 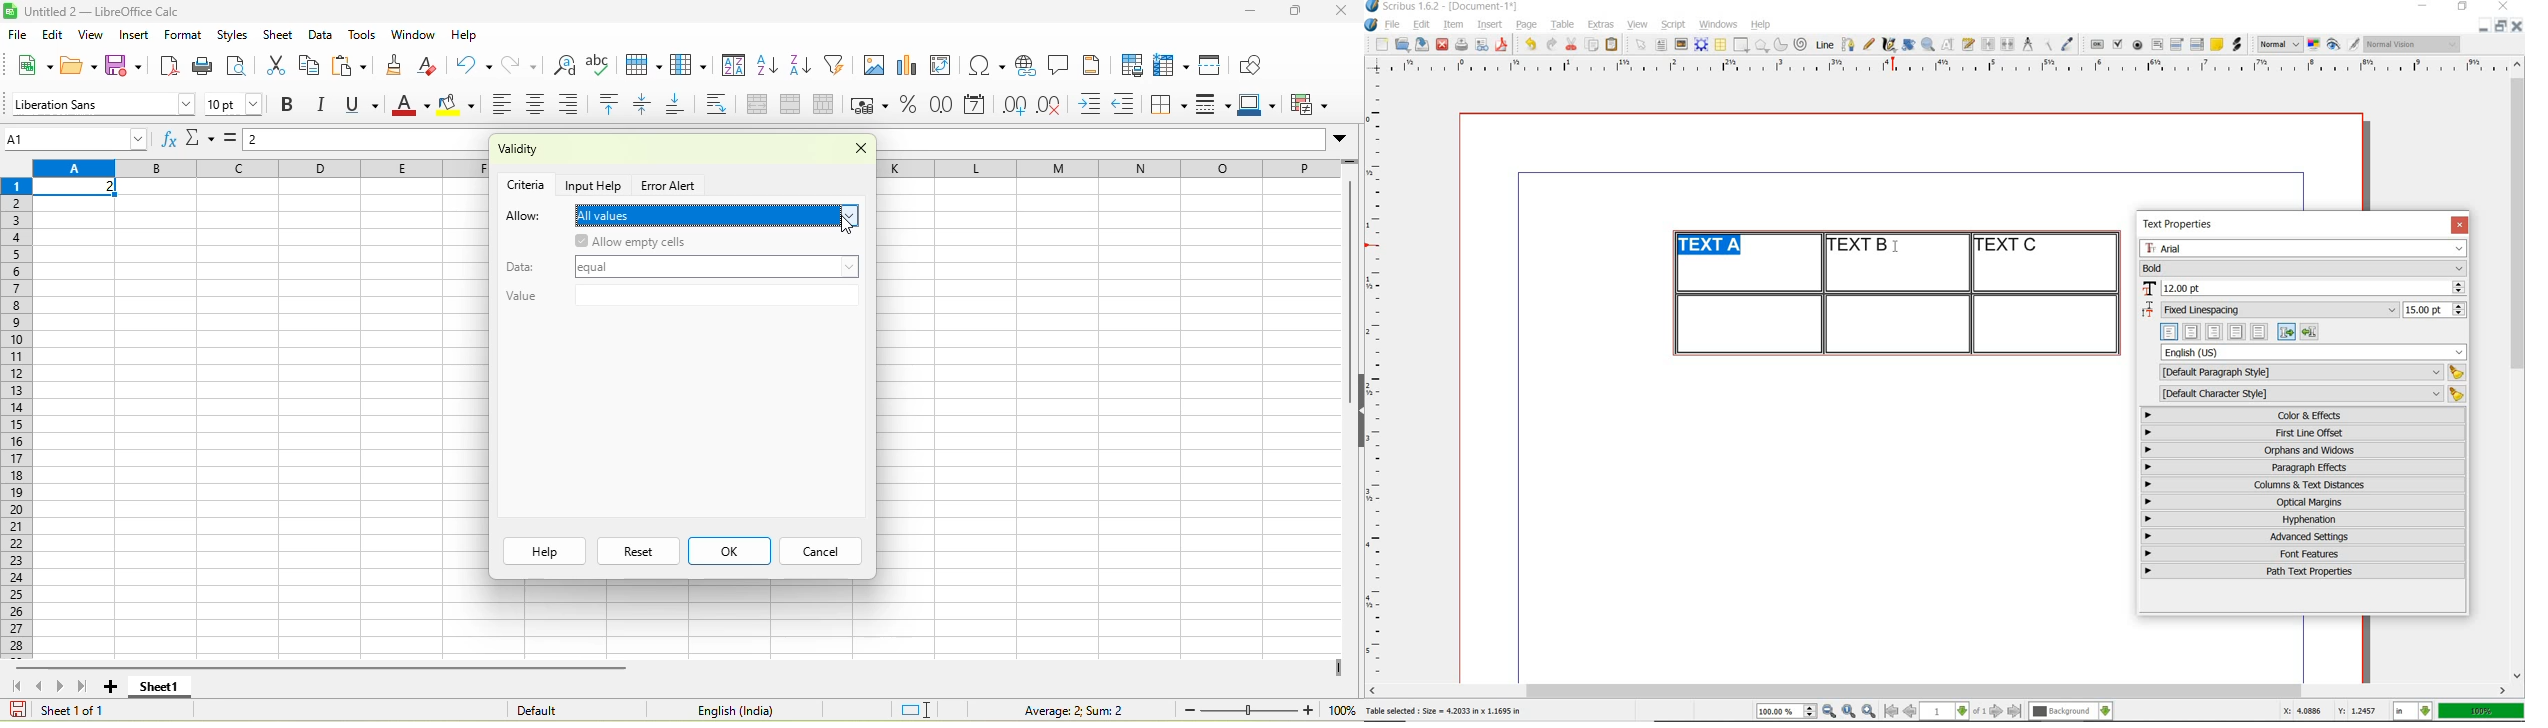 I want to click on pdf text field, so click(x=2157, y=46).